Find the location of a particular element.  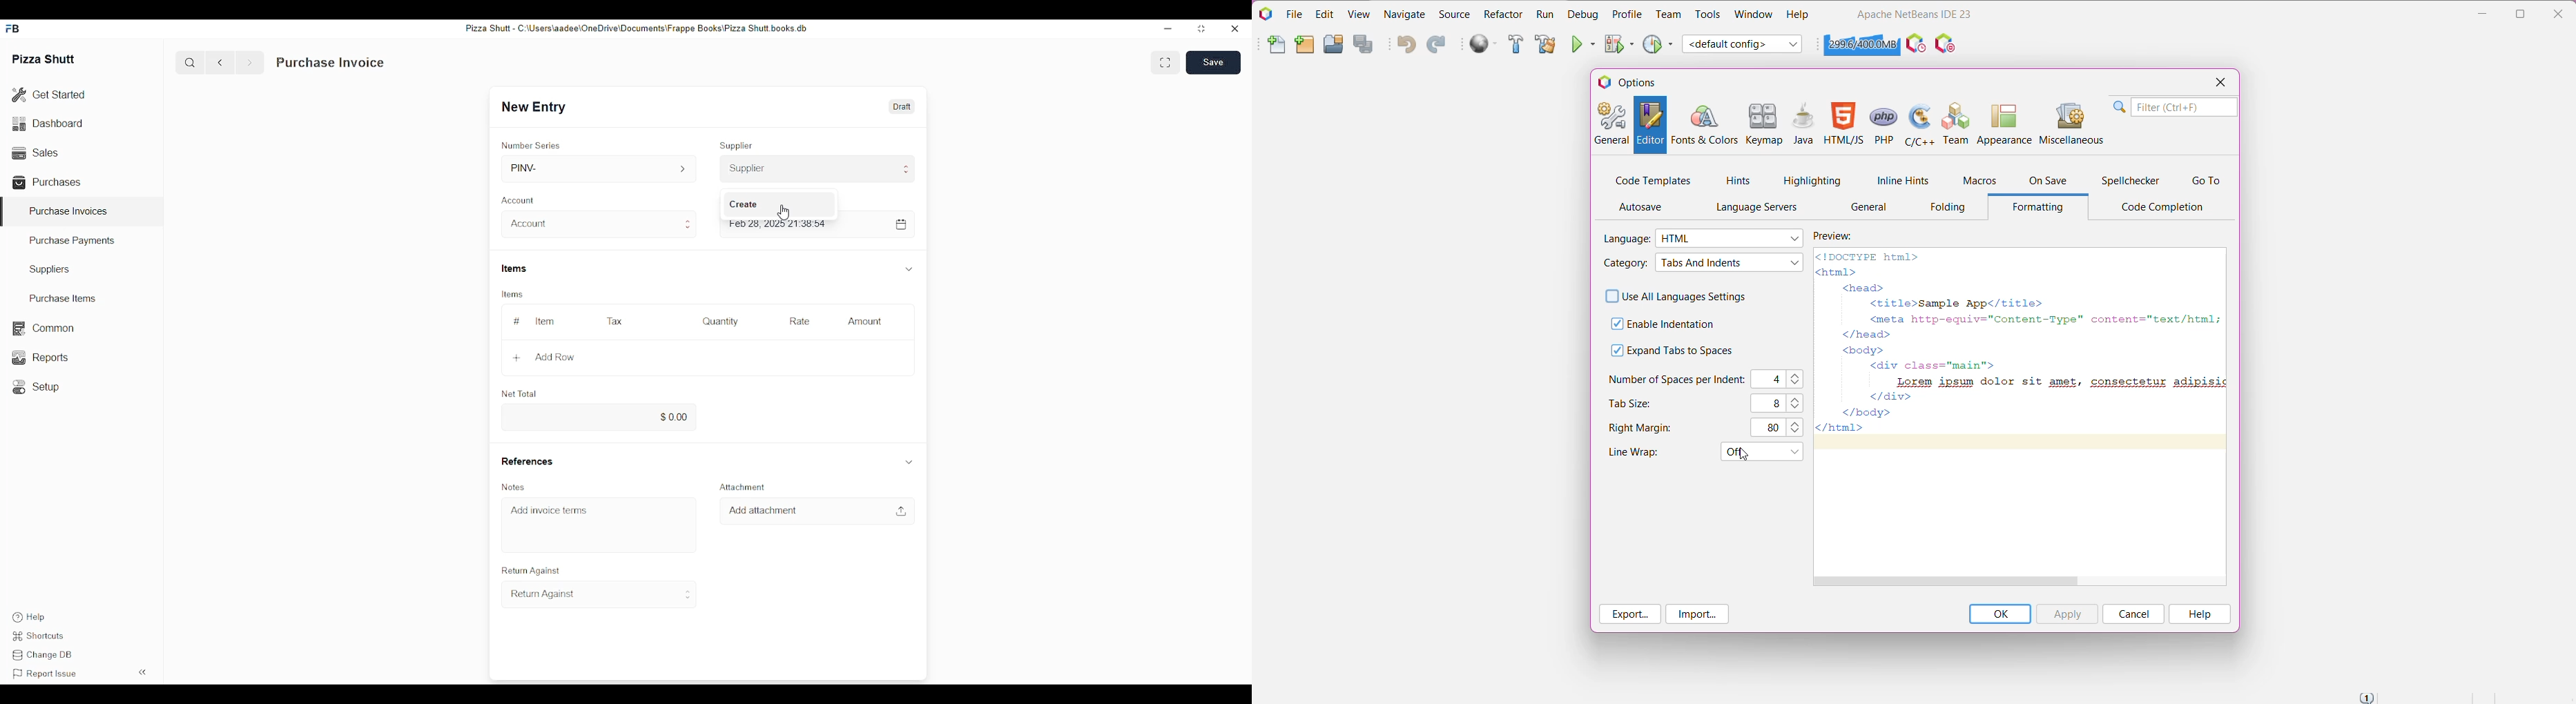

Dashboard is located at coordinates (49, 123).